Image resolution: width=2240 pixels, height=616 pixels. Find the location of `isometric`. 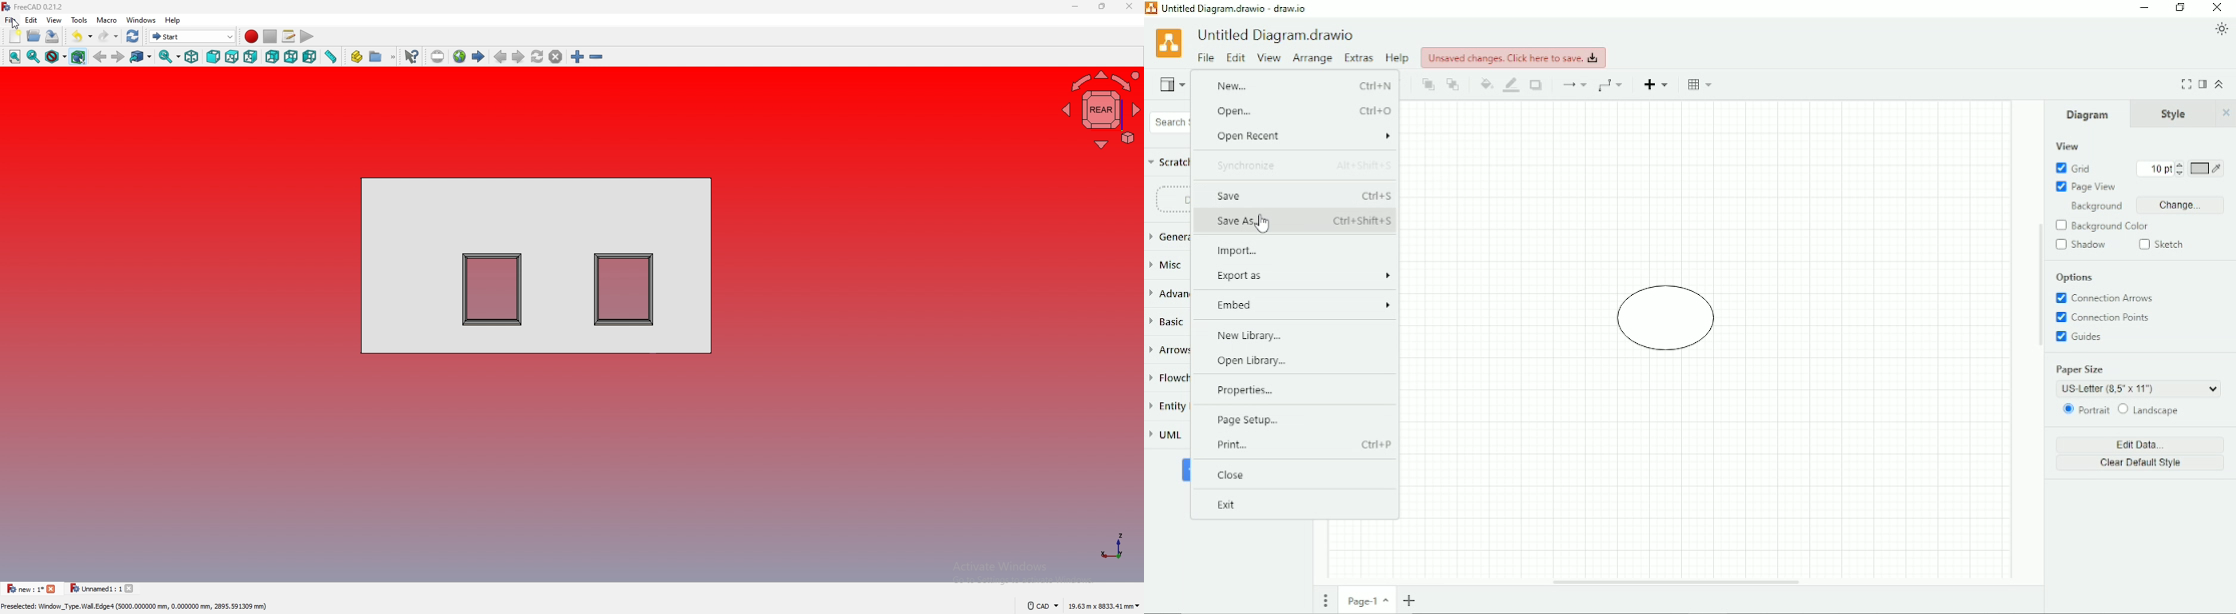

isometric is located at coordinates (193, 57).